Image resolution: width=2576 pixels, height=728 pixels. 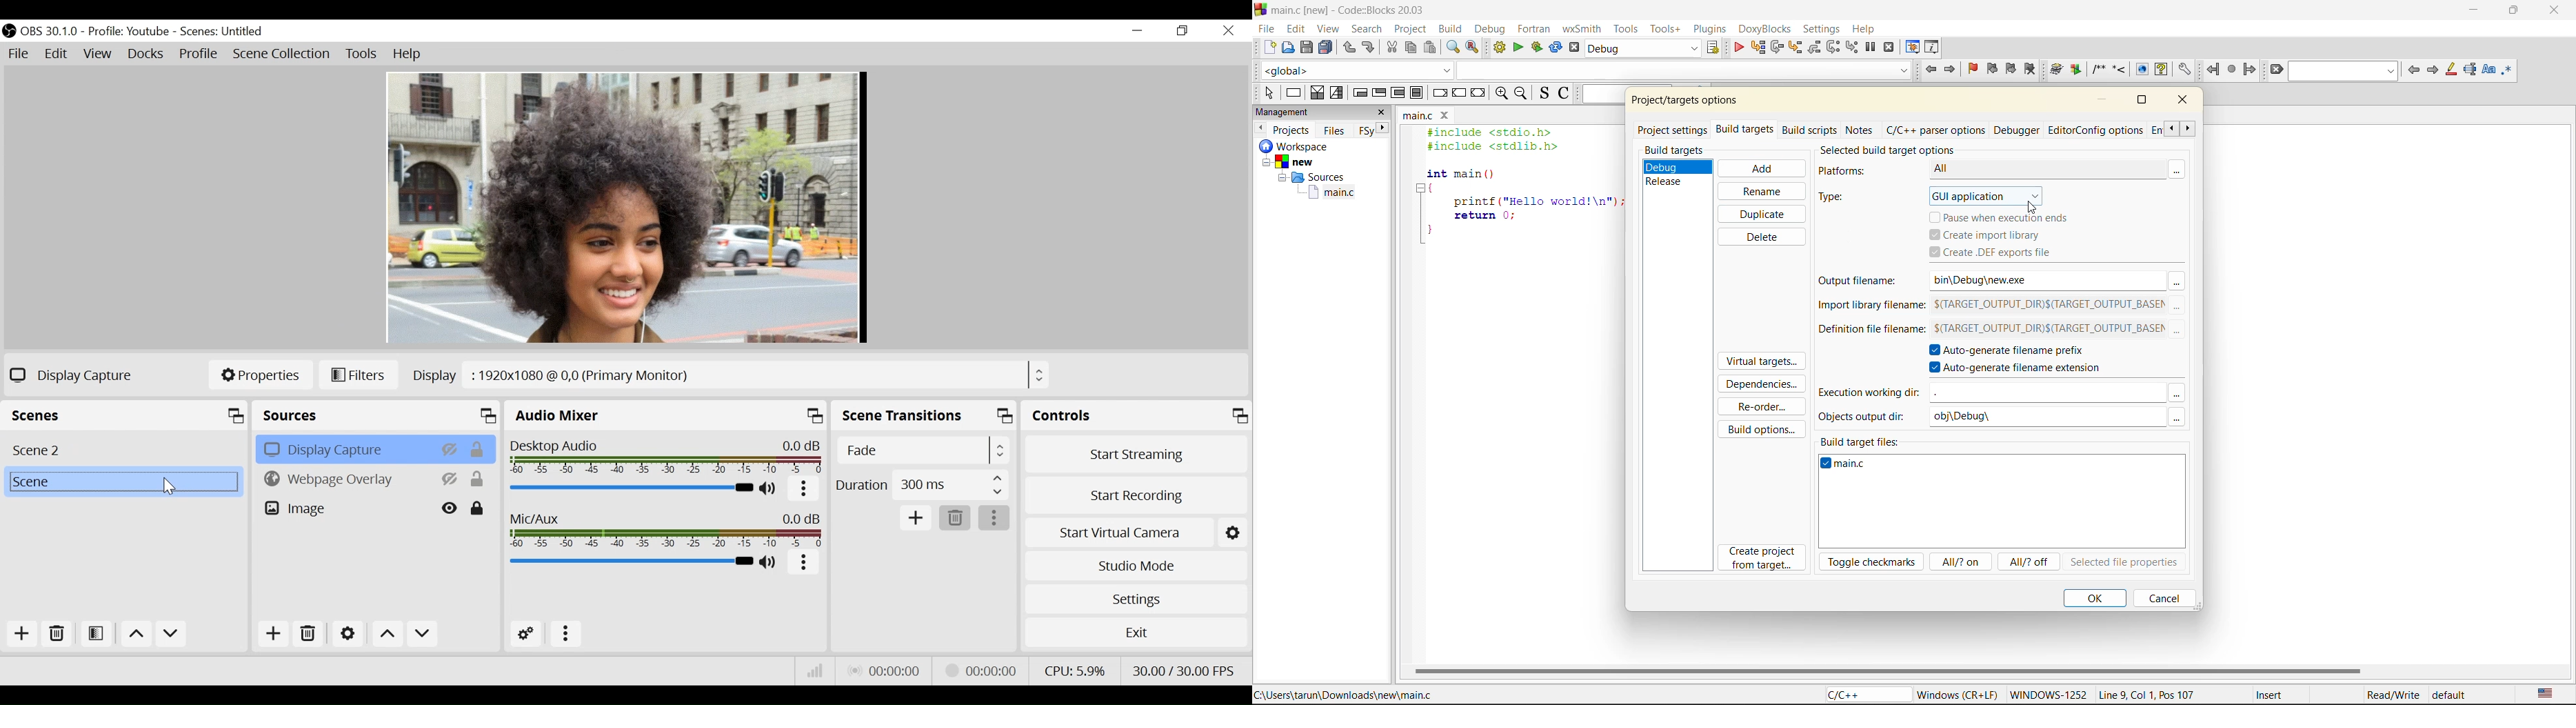 I want to click on gui application, so click(x=2000, y=195).